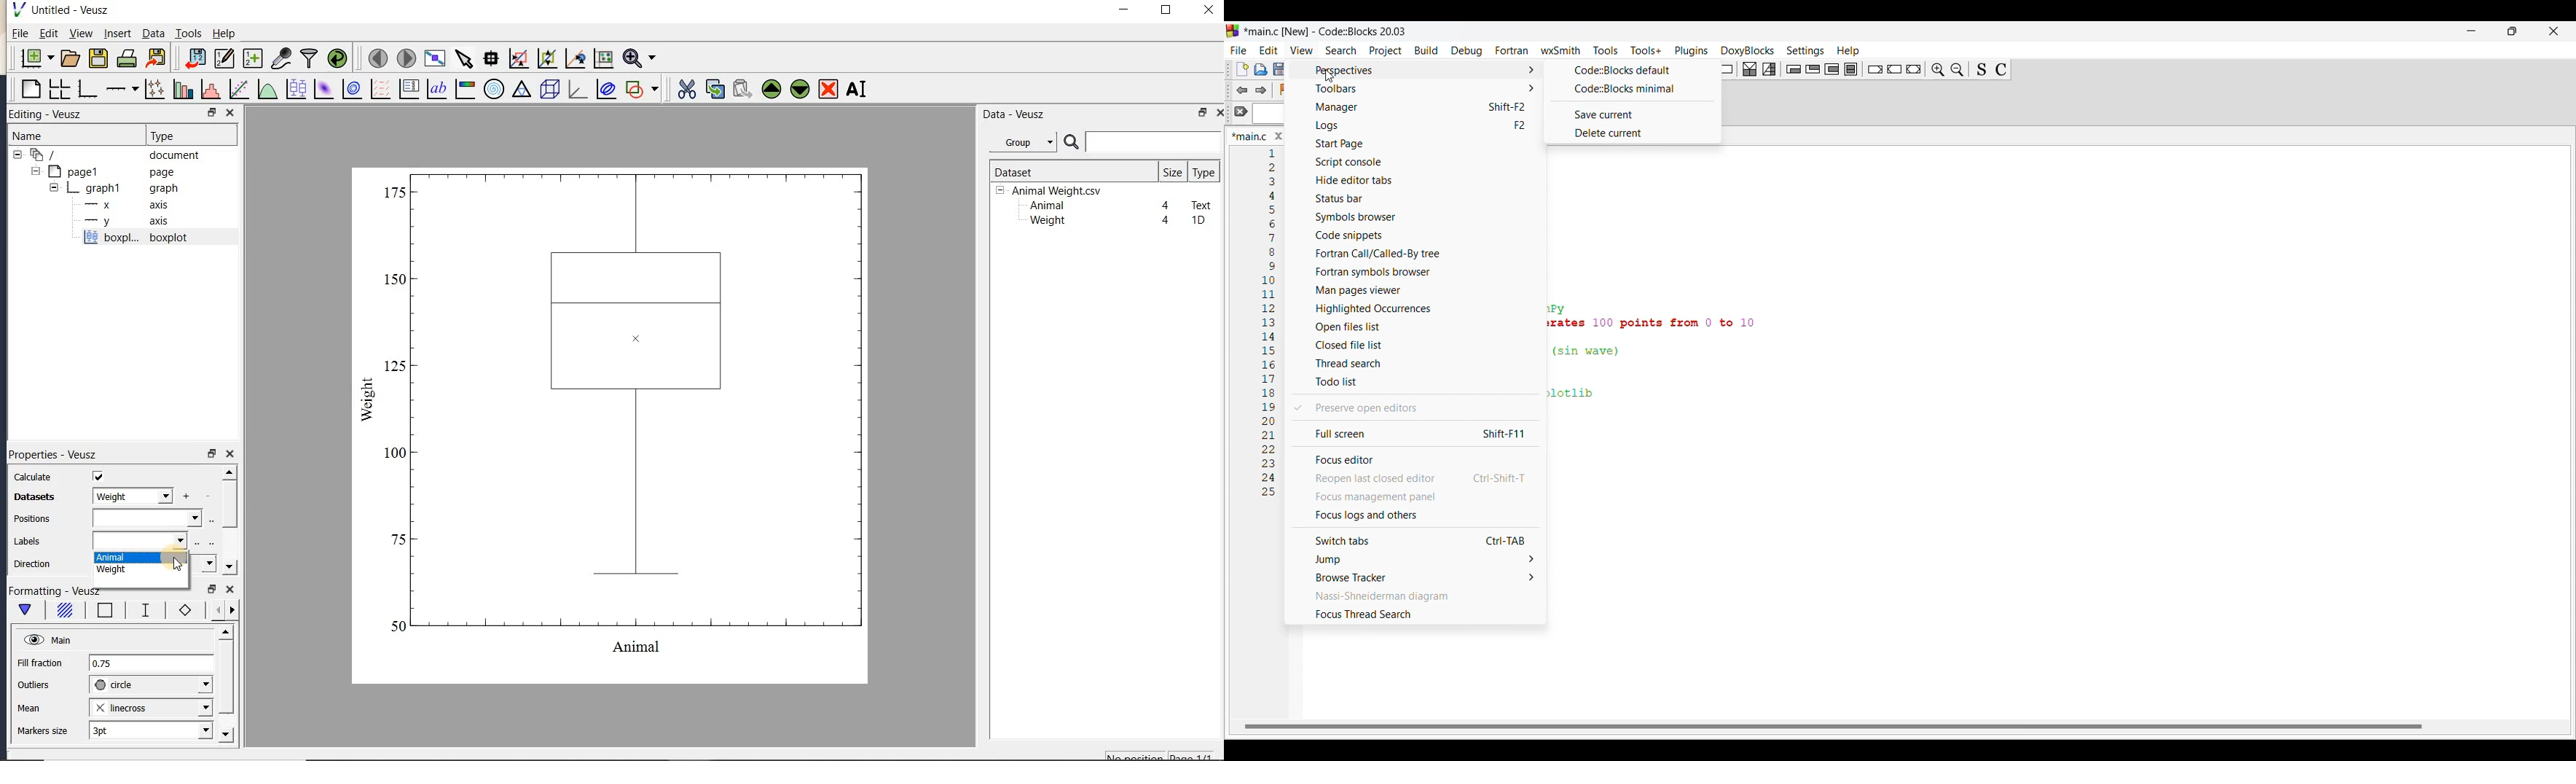 The width and height of the screenshot is (2576, 784). Describe the element at coordinates (1418, 290) in the screenshot. I see `Man pages viewer` at that location.